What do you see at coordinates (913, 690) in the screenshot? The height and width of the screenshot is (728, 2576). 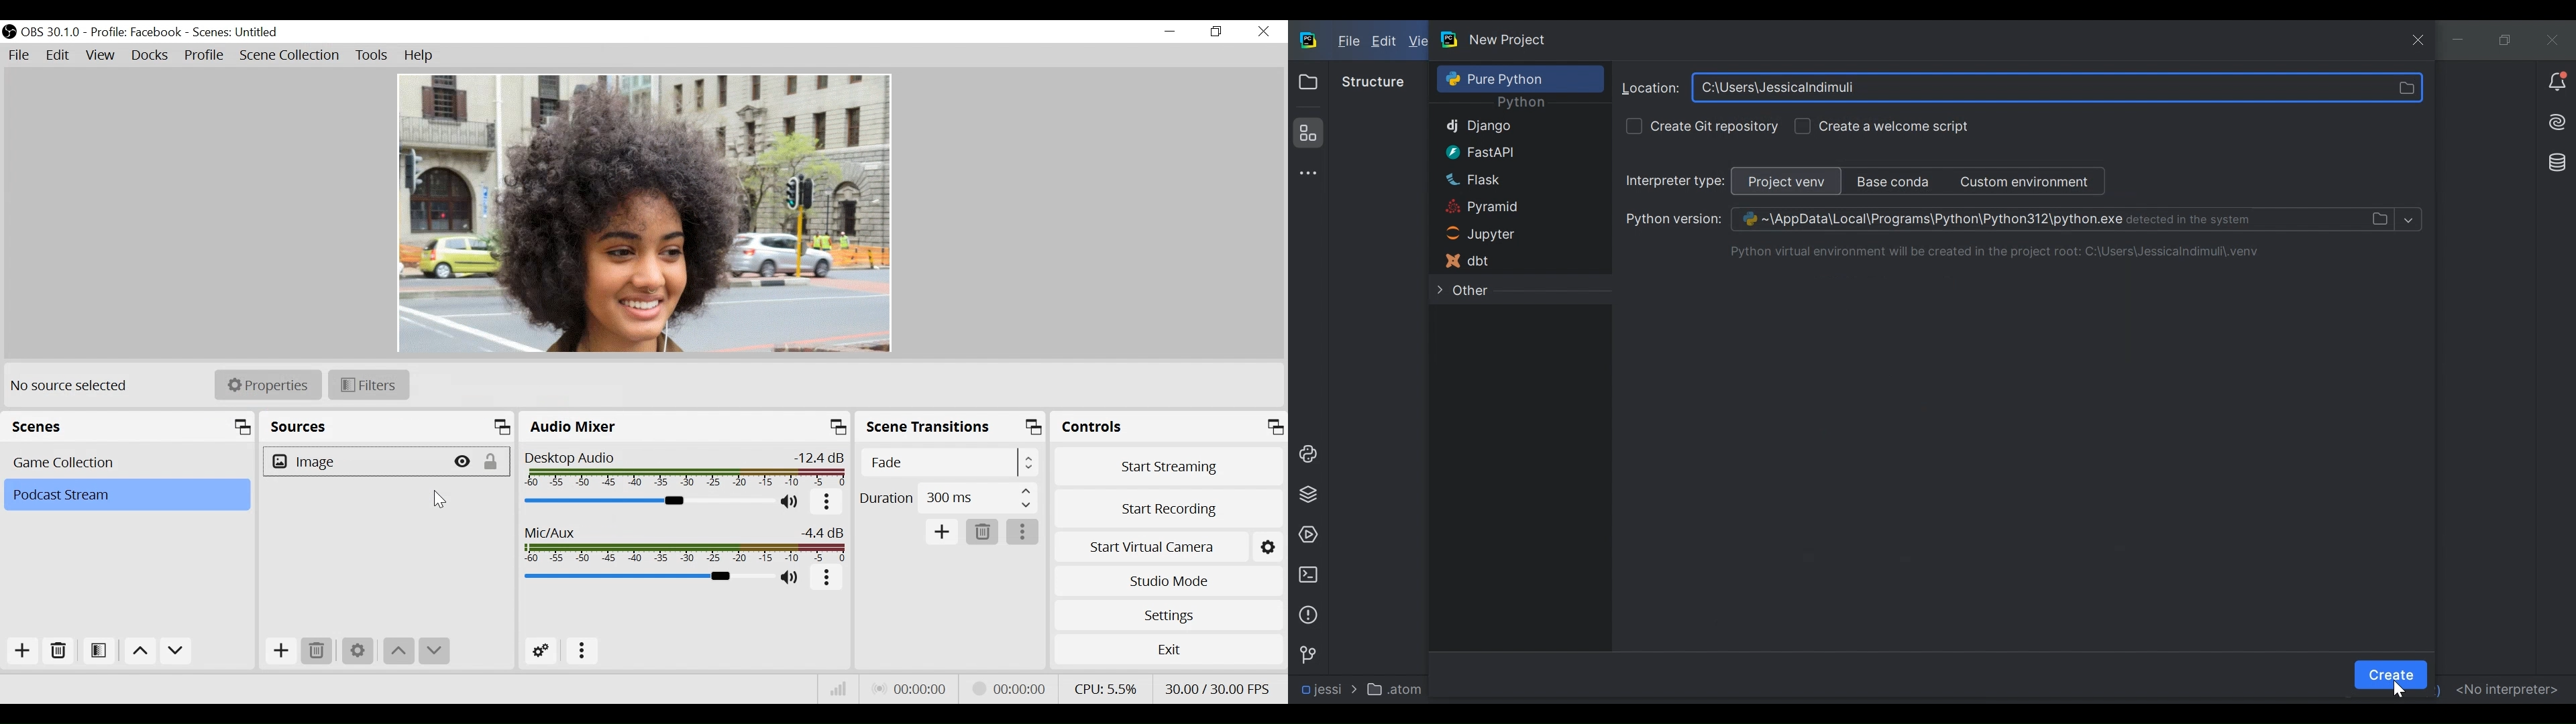 I see `Live Status` at bounding box center [913, 690].